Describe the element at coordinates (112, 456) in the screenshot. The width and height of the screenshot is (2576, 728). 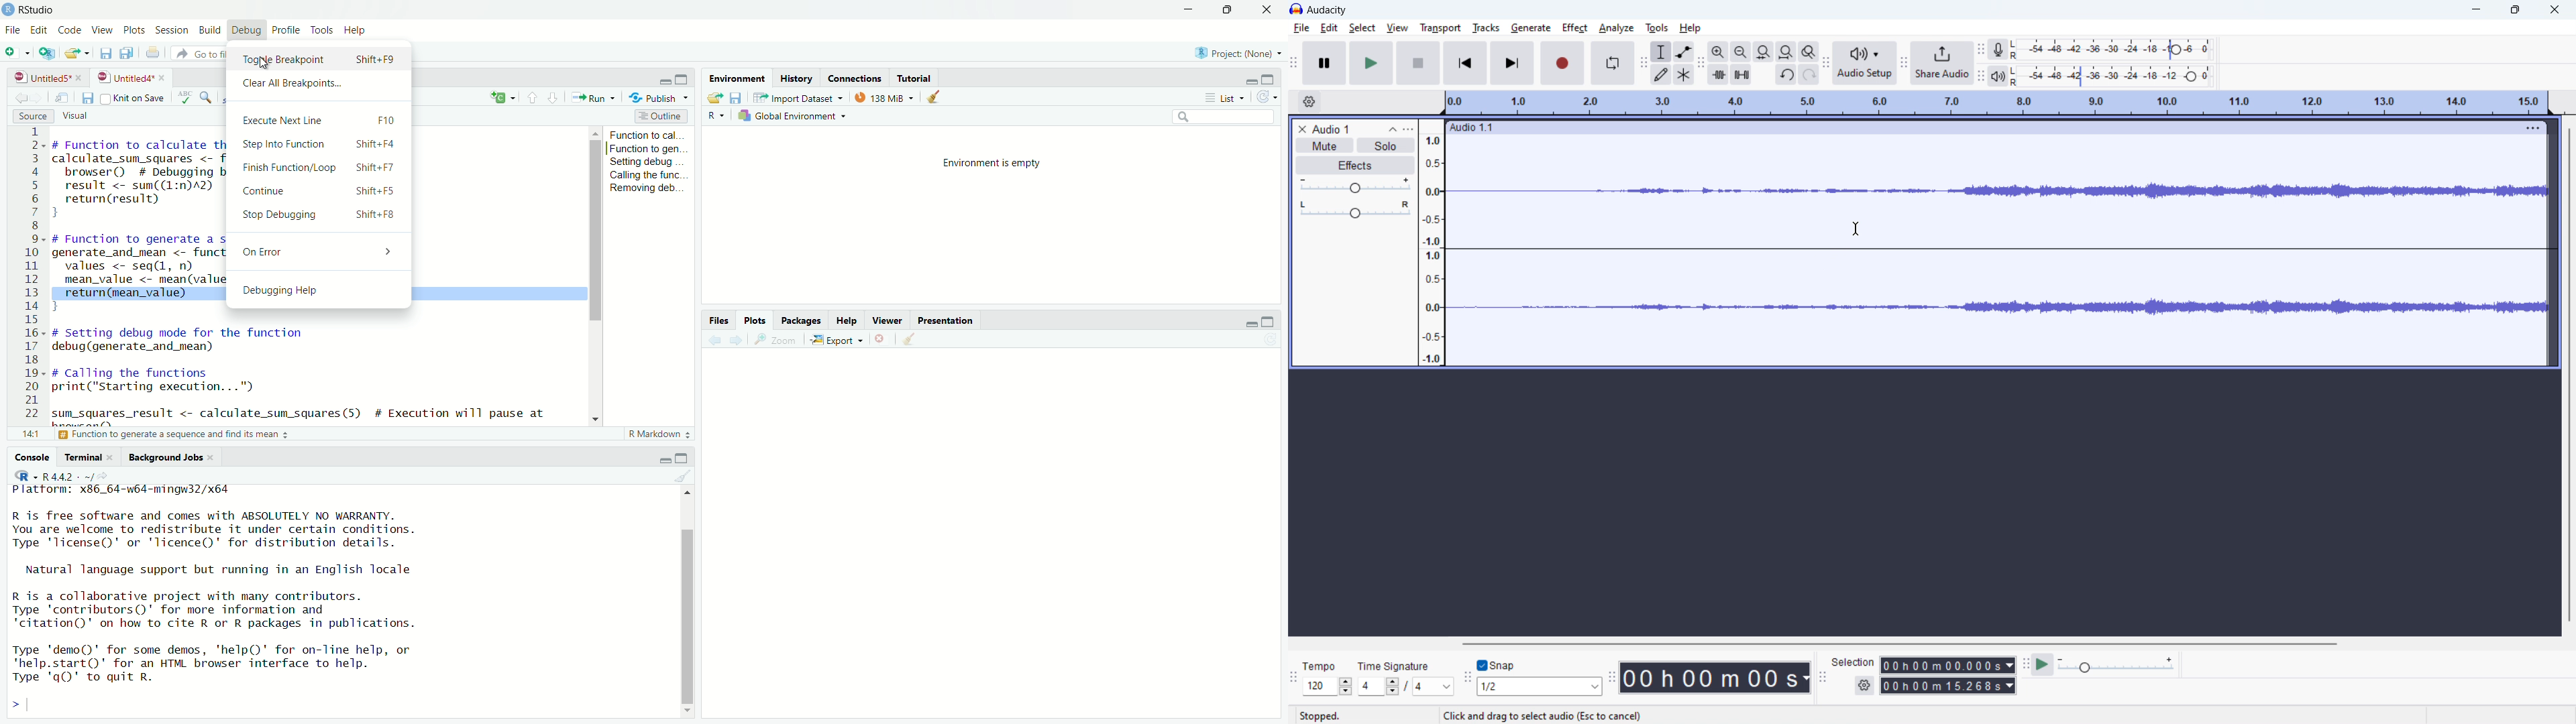
I see `close` at that location.